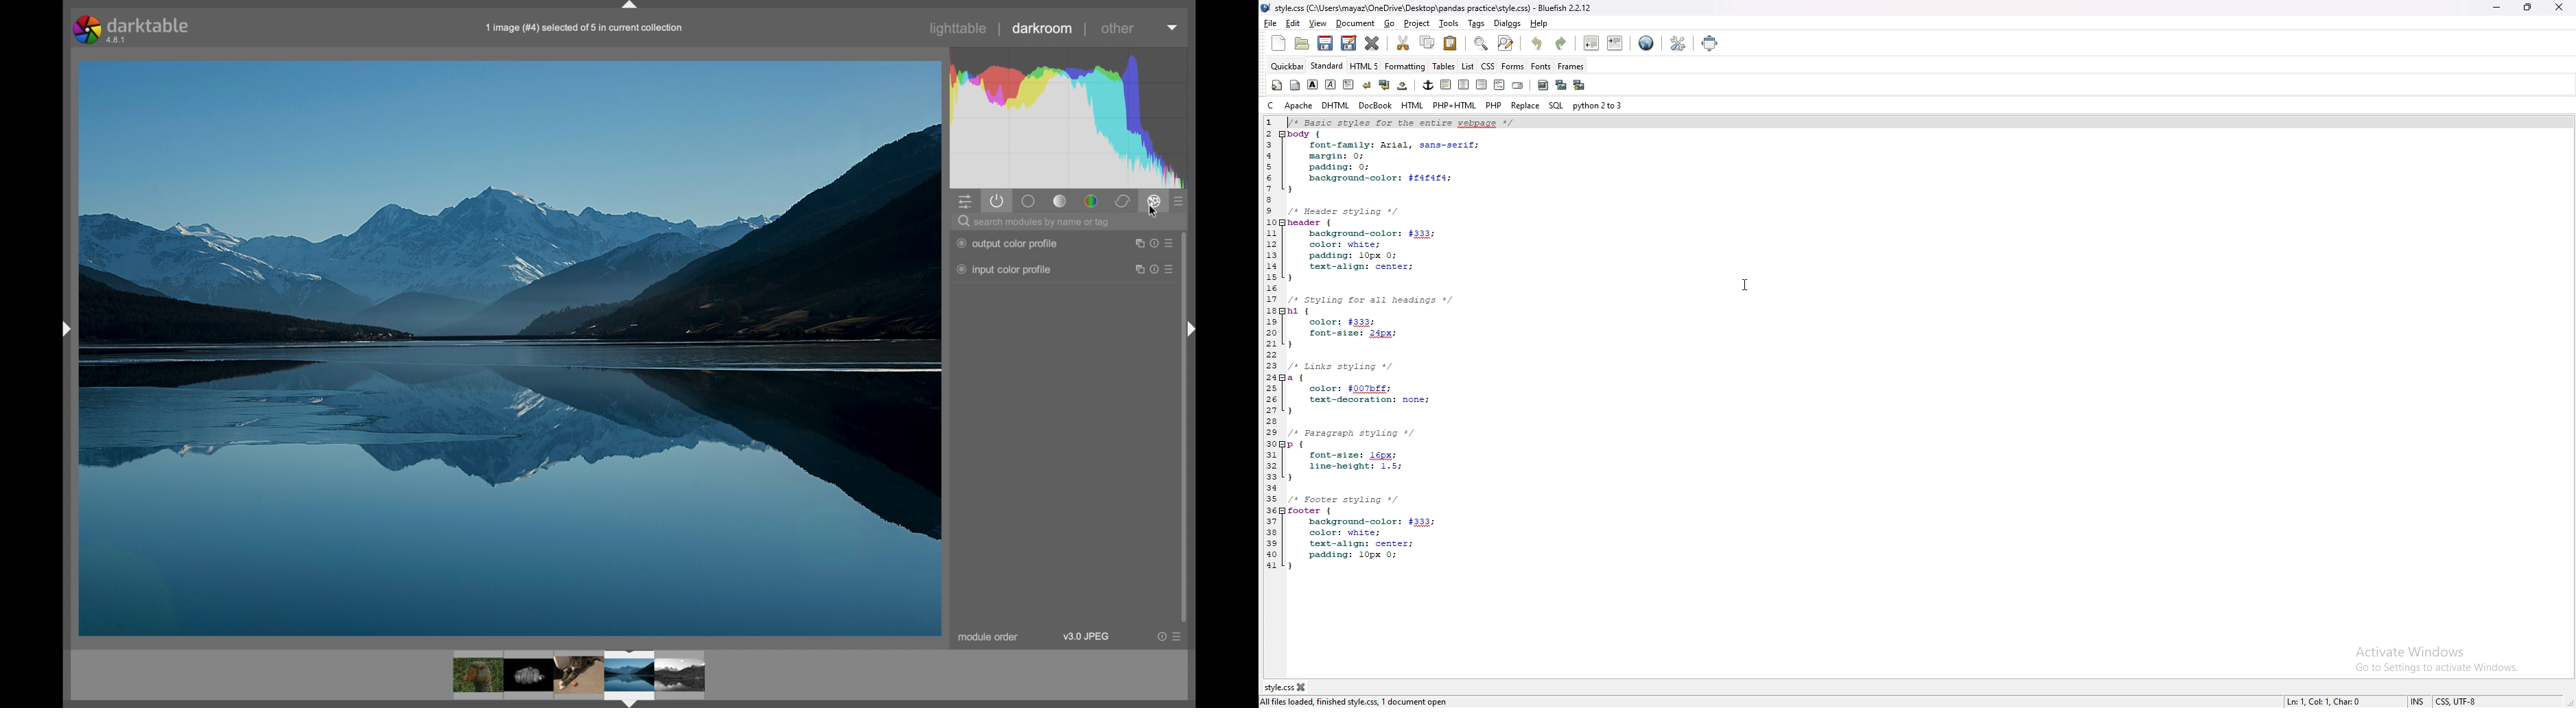 The image size is (2576, 728). What do you see at coordinates (586, 28) in the screenshot?
I see `info` at bounding box center [586, 28].